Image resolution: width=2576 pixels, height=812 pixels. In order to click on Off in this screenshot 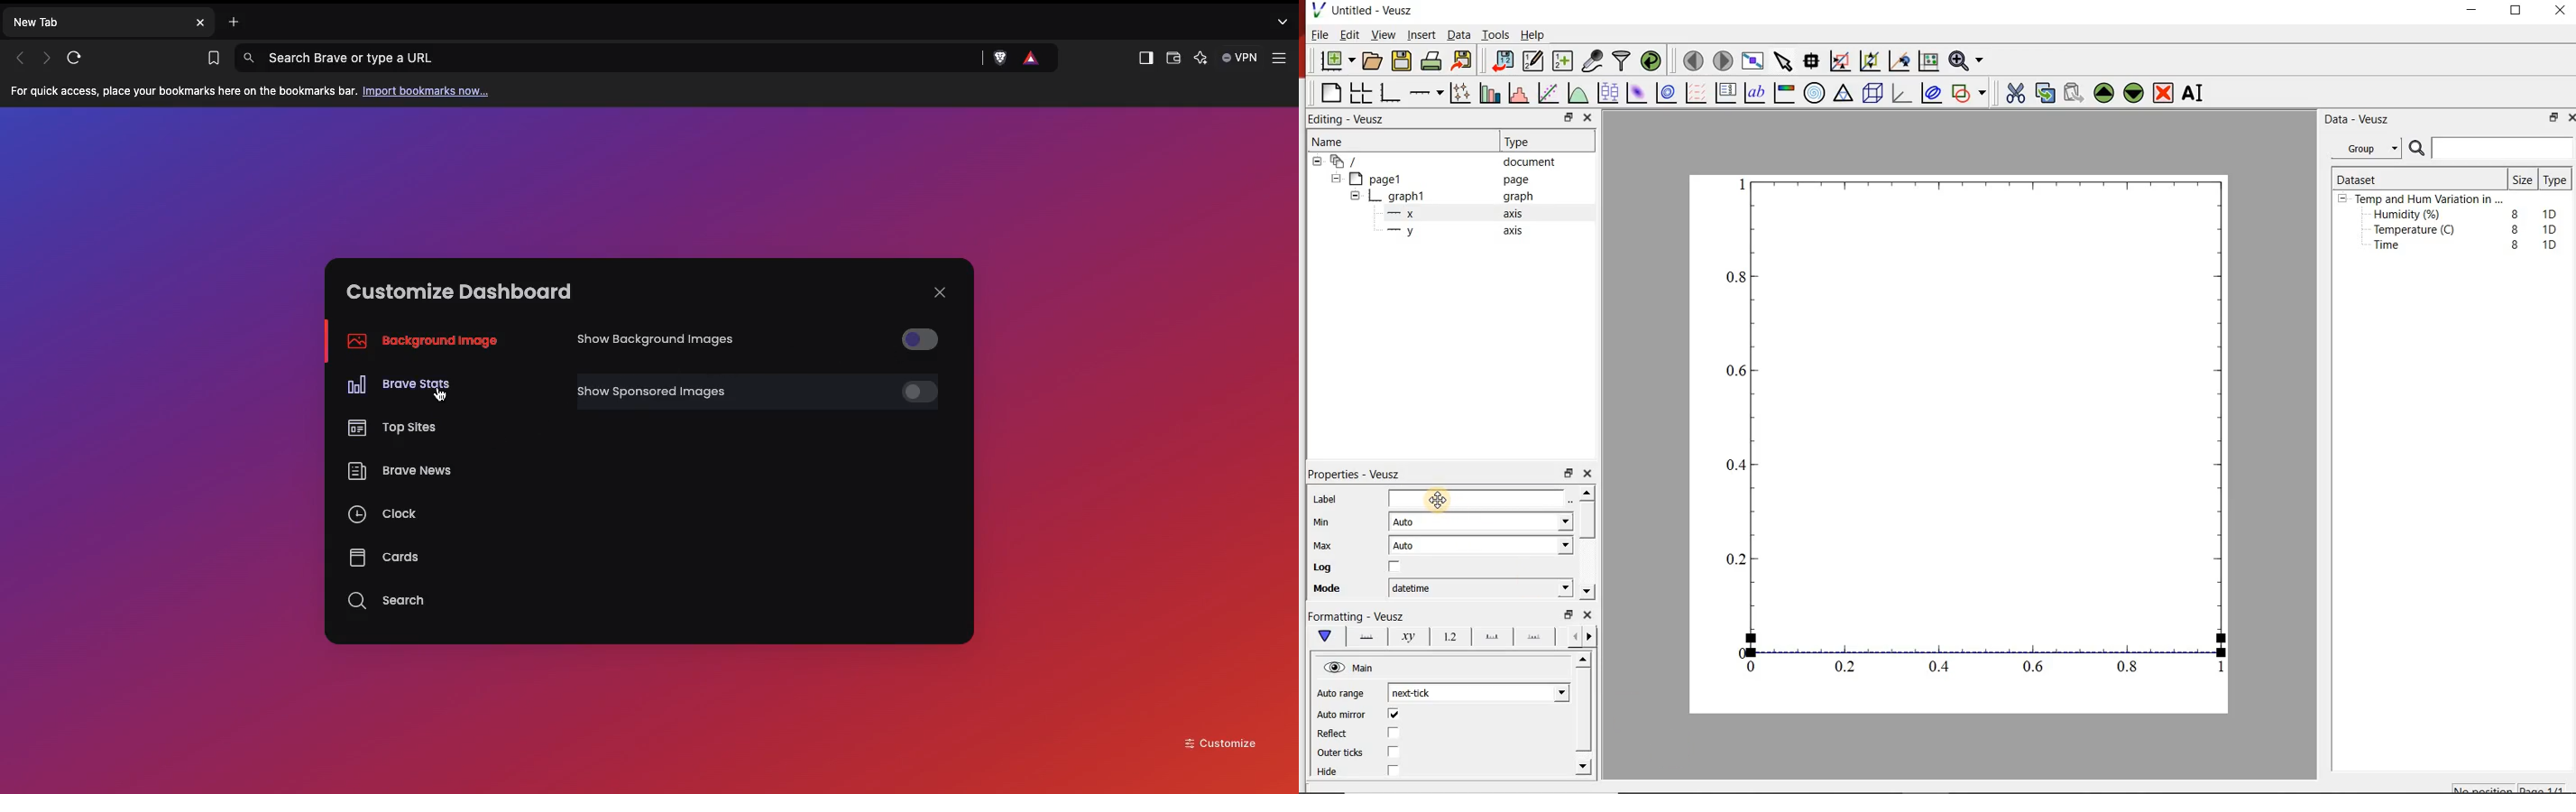, I will do `click(915, 337)`.